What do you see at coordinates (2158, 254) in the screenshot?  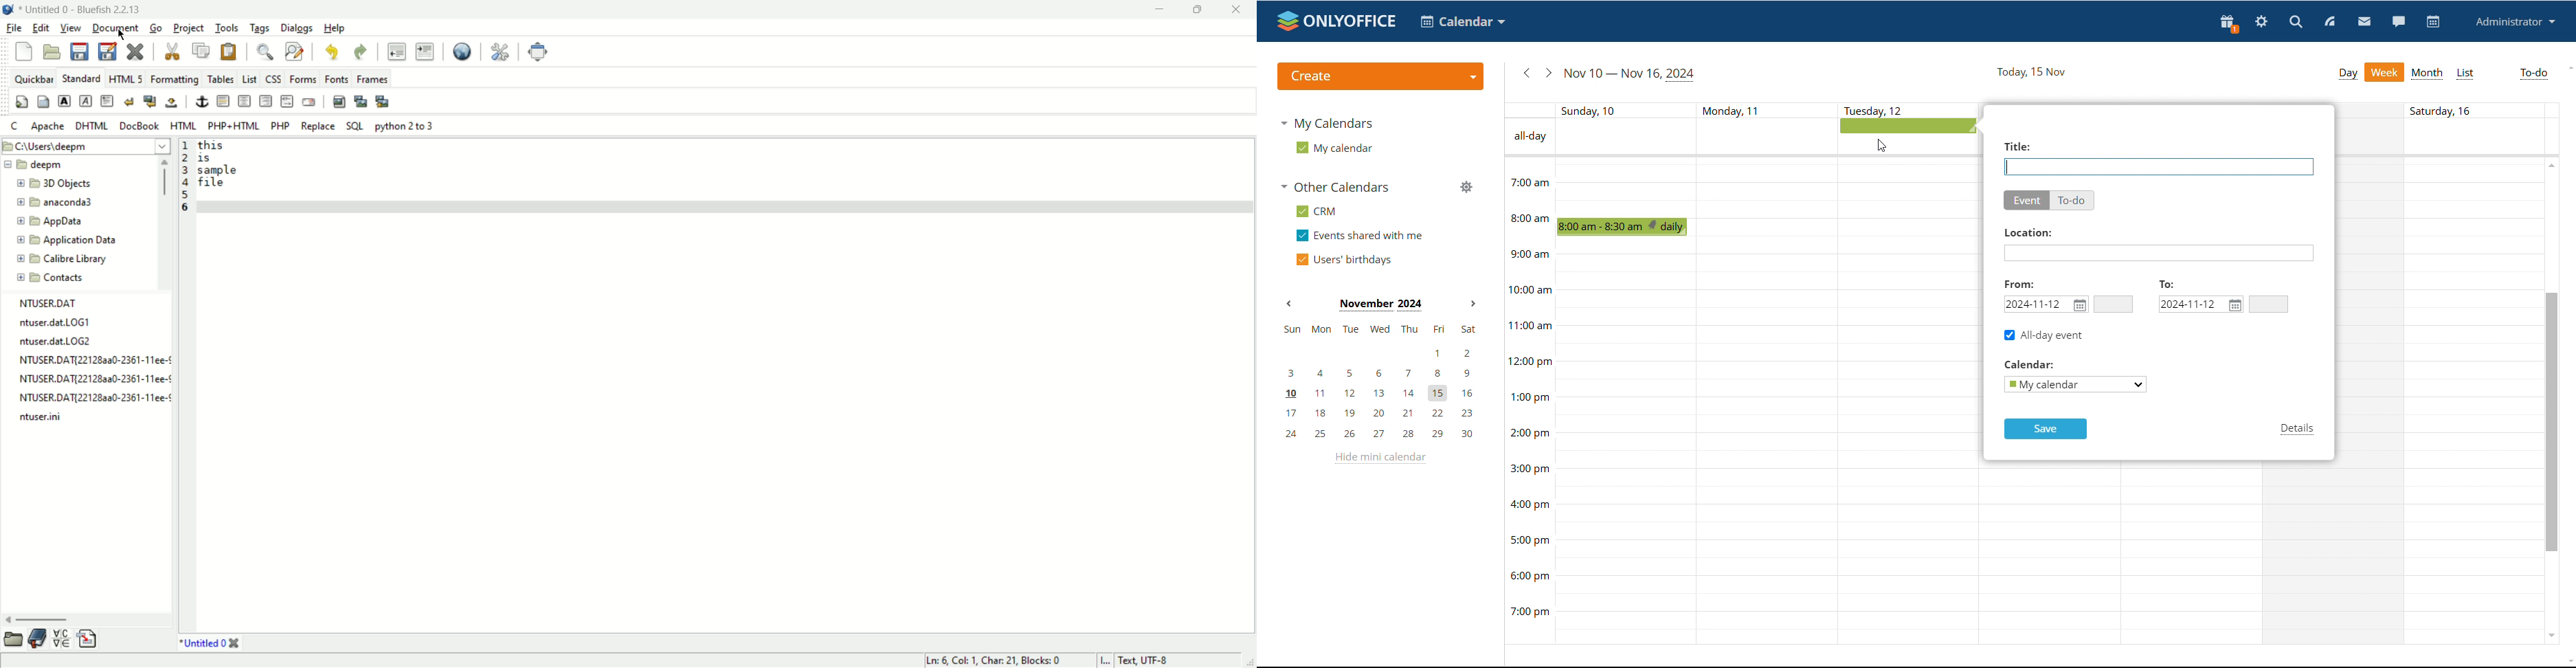 I see `add location` at bounding box center [2158, 254].